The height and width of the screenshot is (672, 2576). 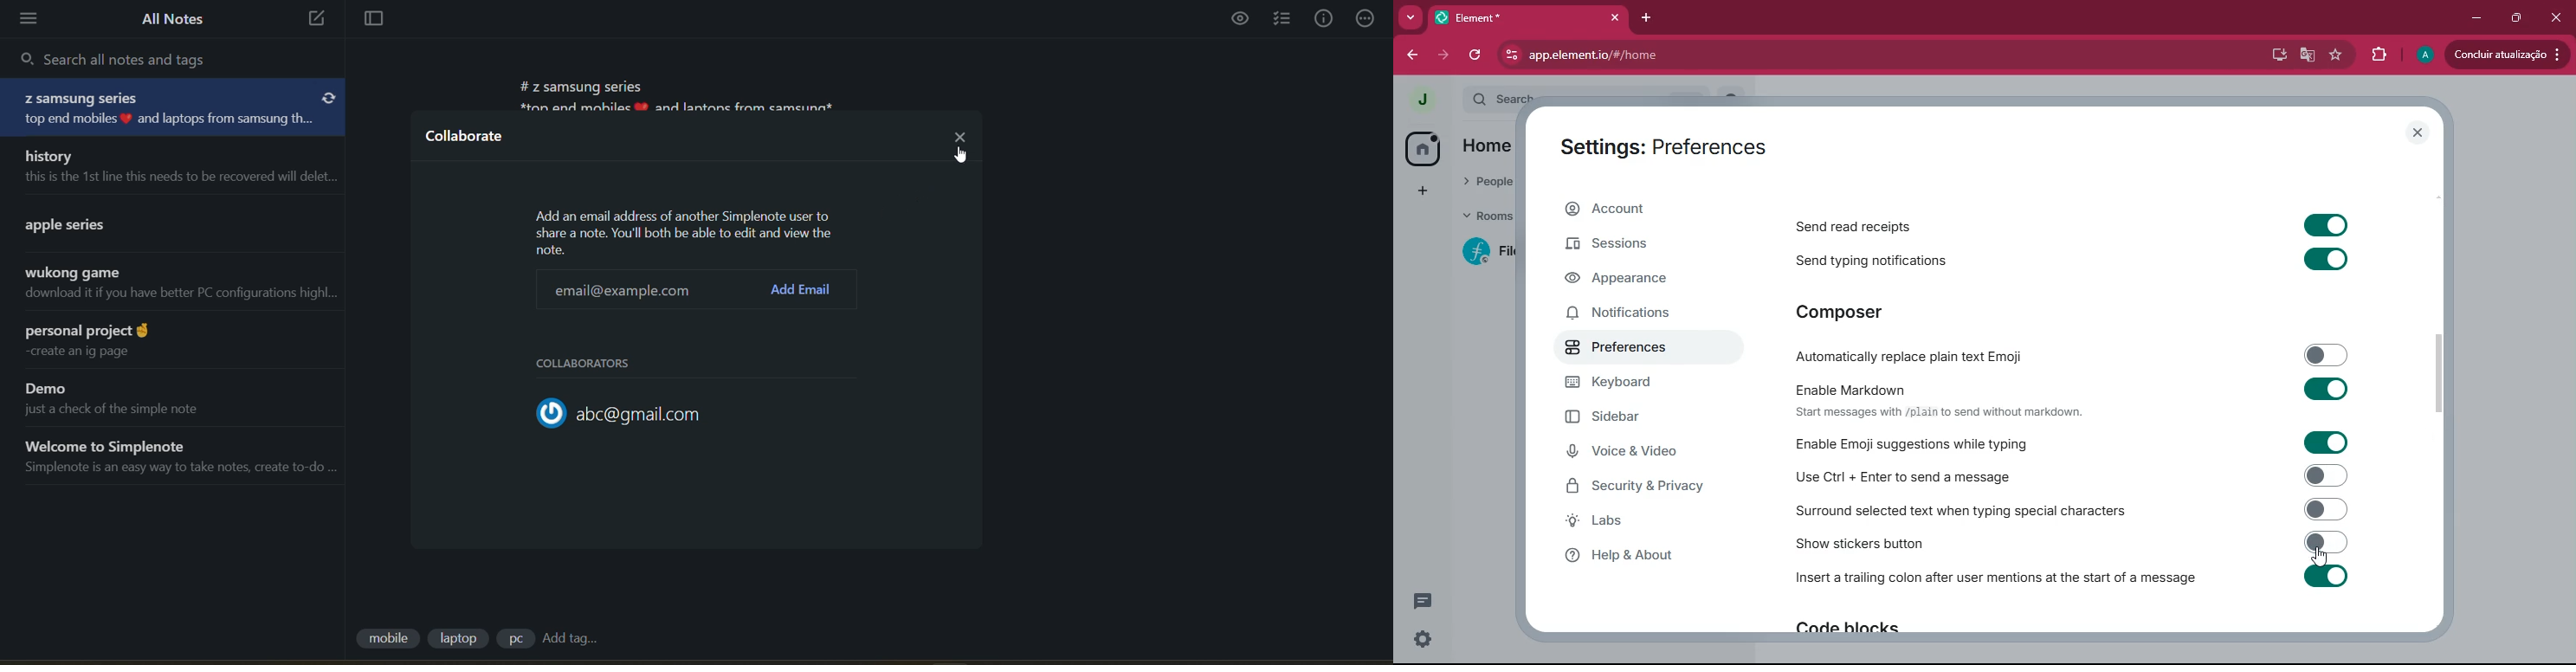 What do you see at coordinates (33, 19) in the screenshot?
I see `menu` at bounding box center [33, 19].